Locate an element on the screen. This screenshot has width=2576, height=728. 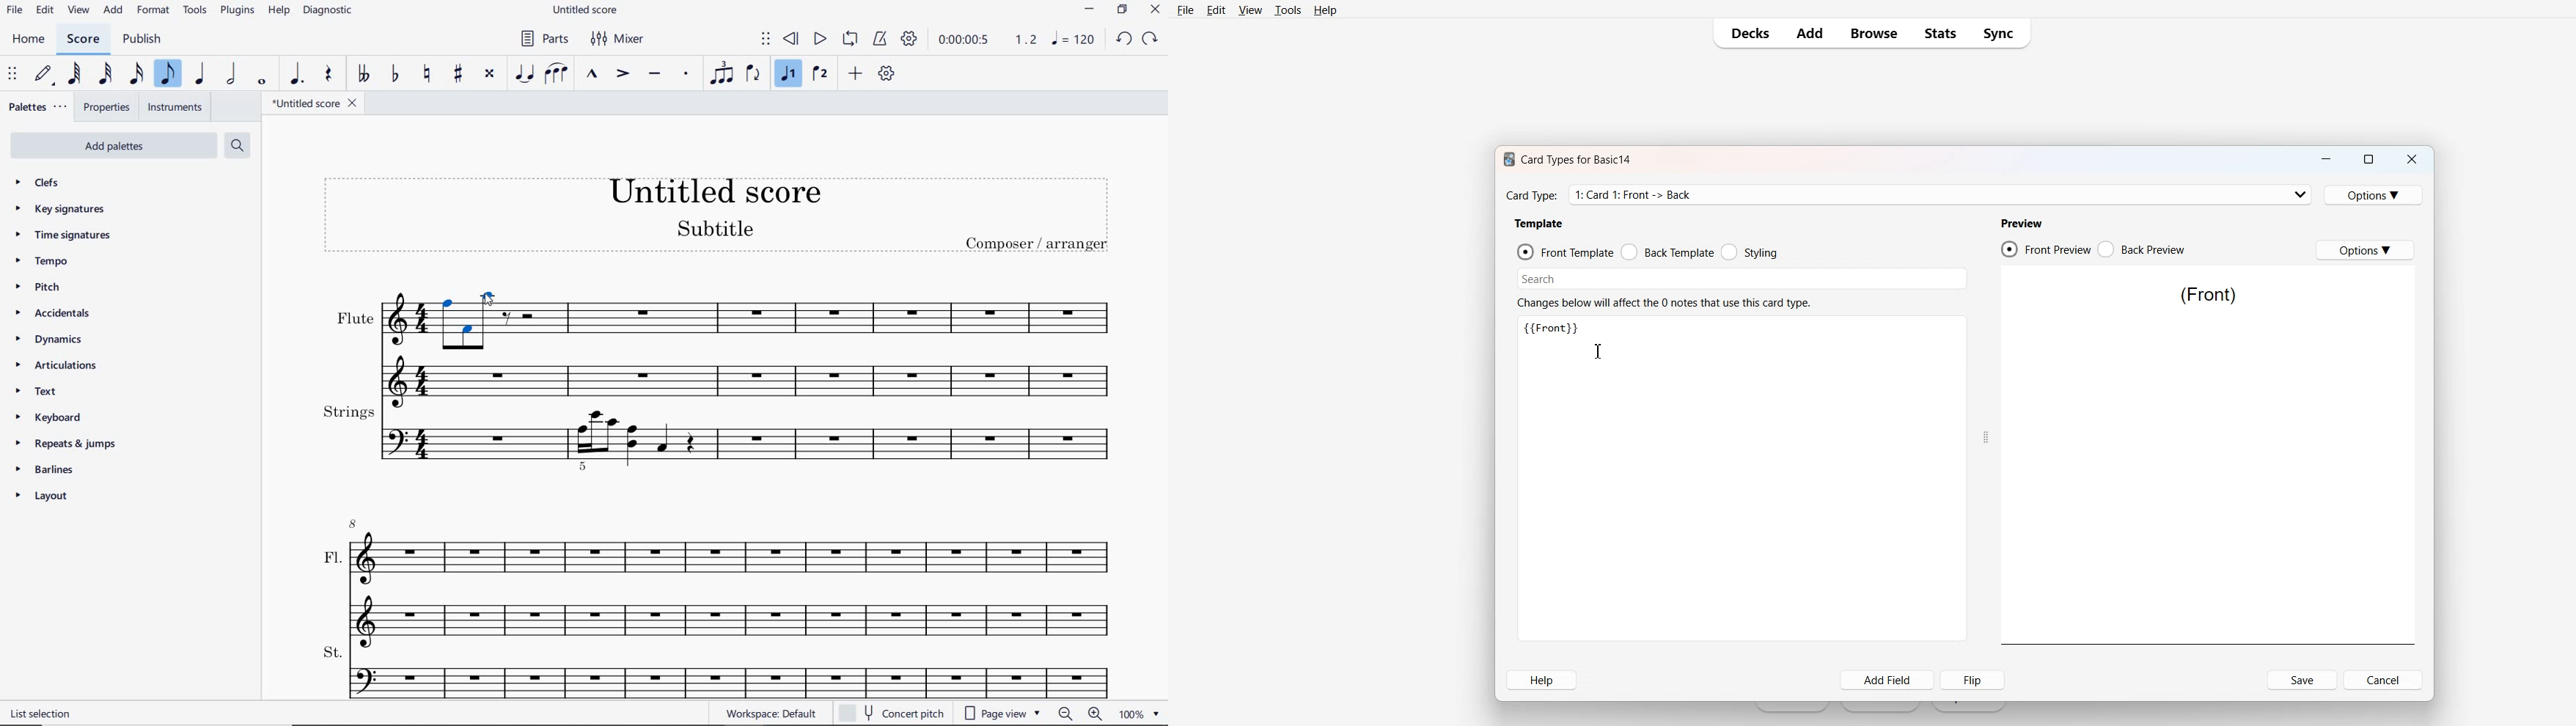
search palettes is located at coordinates (237, 145).